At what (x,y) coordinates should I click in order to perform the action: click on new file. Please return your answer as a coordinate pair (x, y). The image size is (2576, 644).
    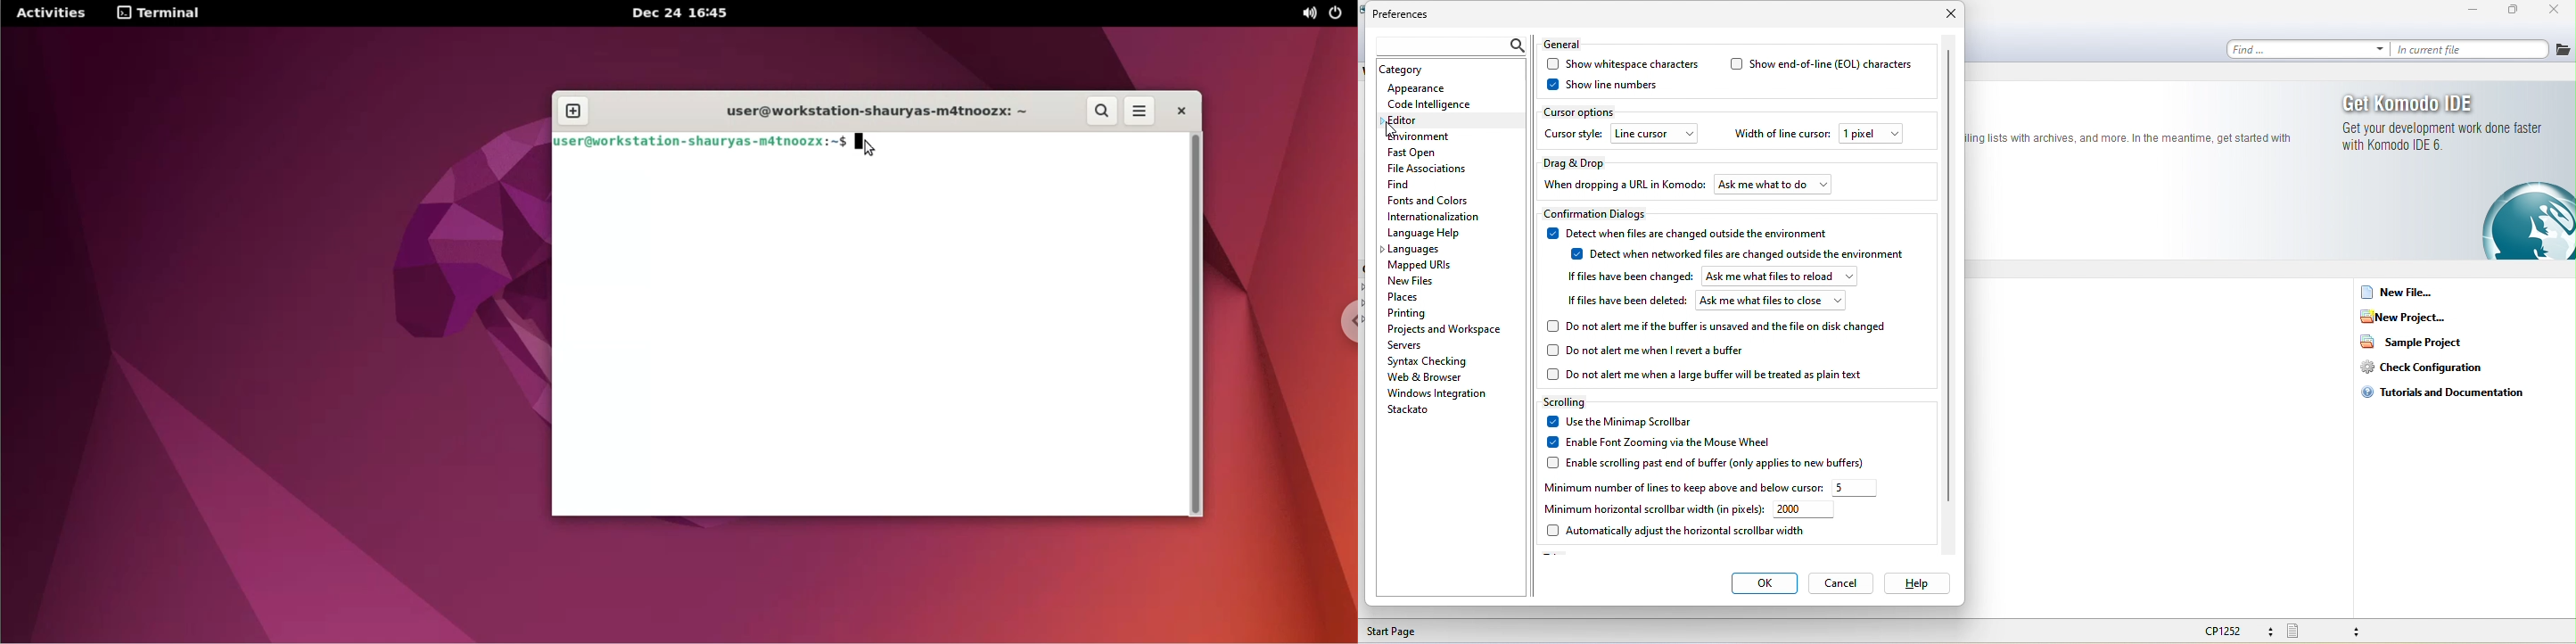
    Looking at the image, I should click on (2399, 293).